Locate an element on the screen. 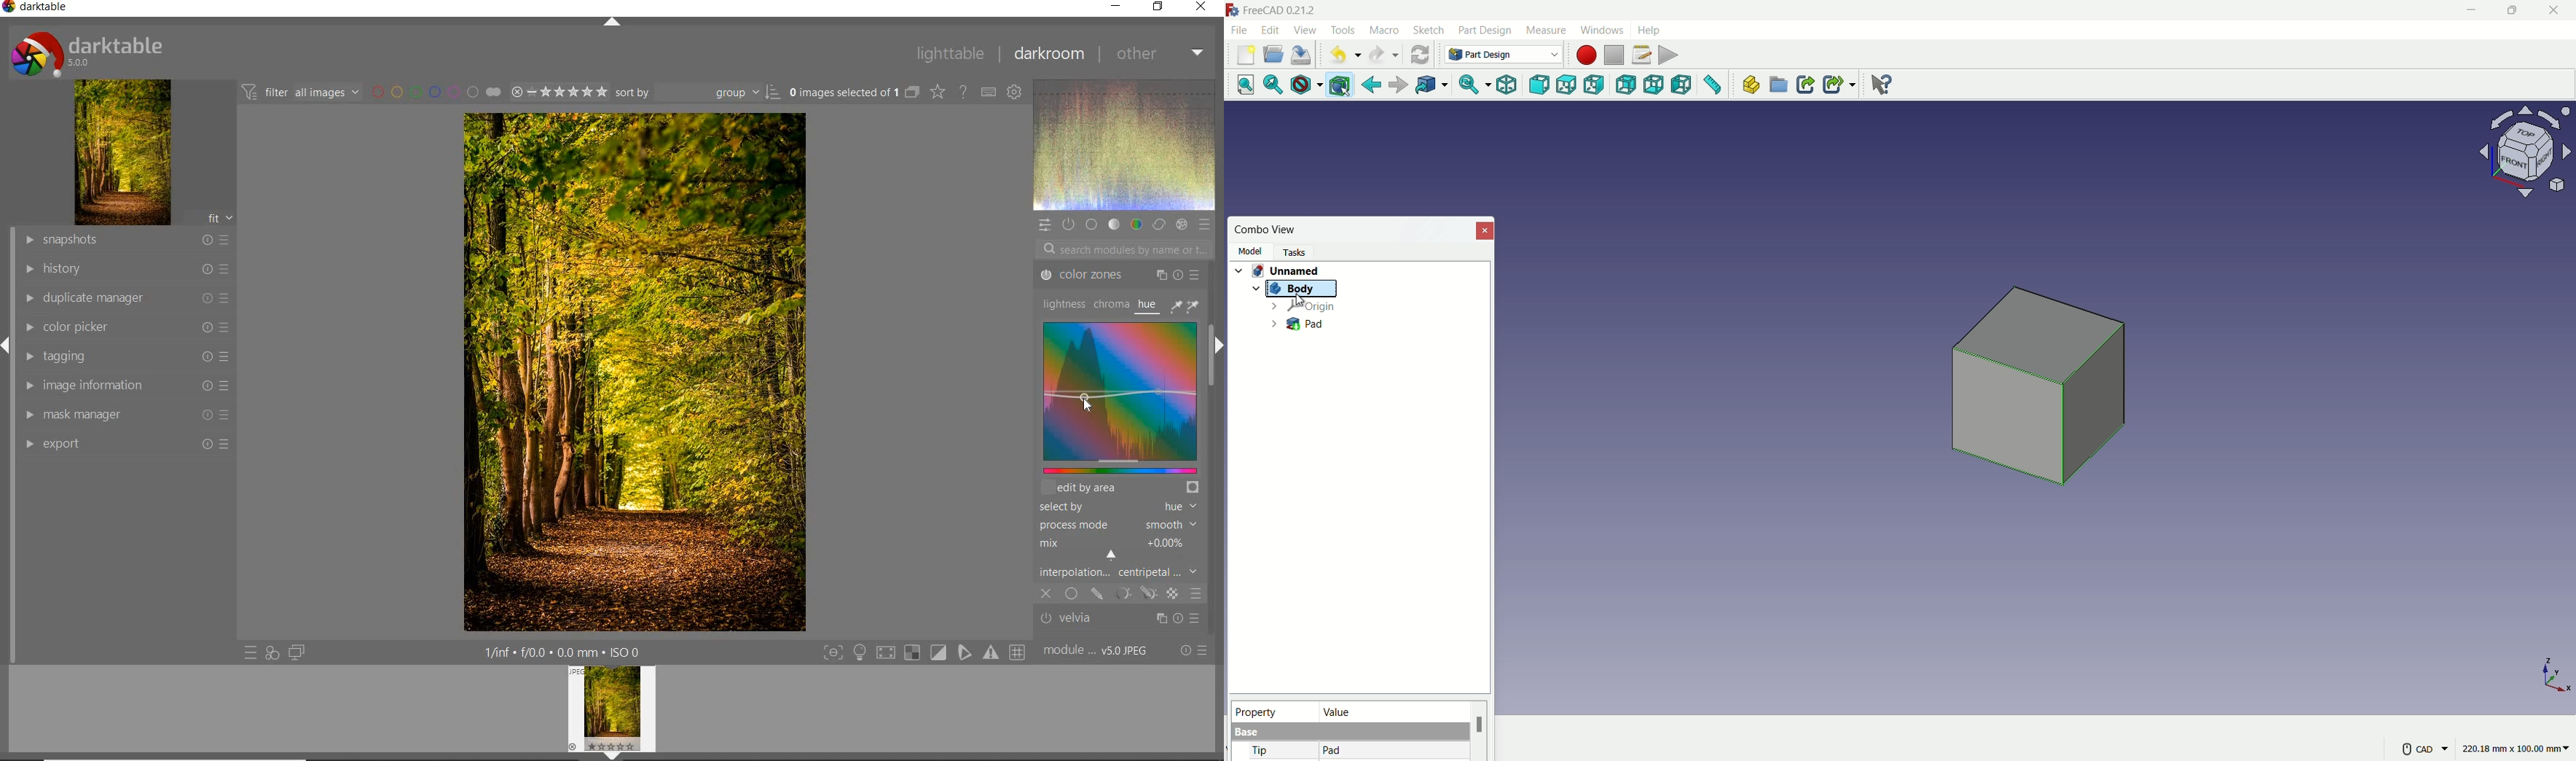 The height and width of the screenshot is (784, 2576). open folder is located at coordinates (1273, 55).